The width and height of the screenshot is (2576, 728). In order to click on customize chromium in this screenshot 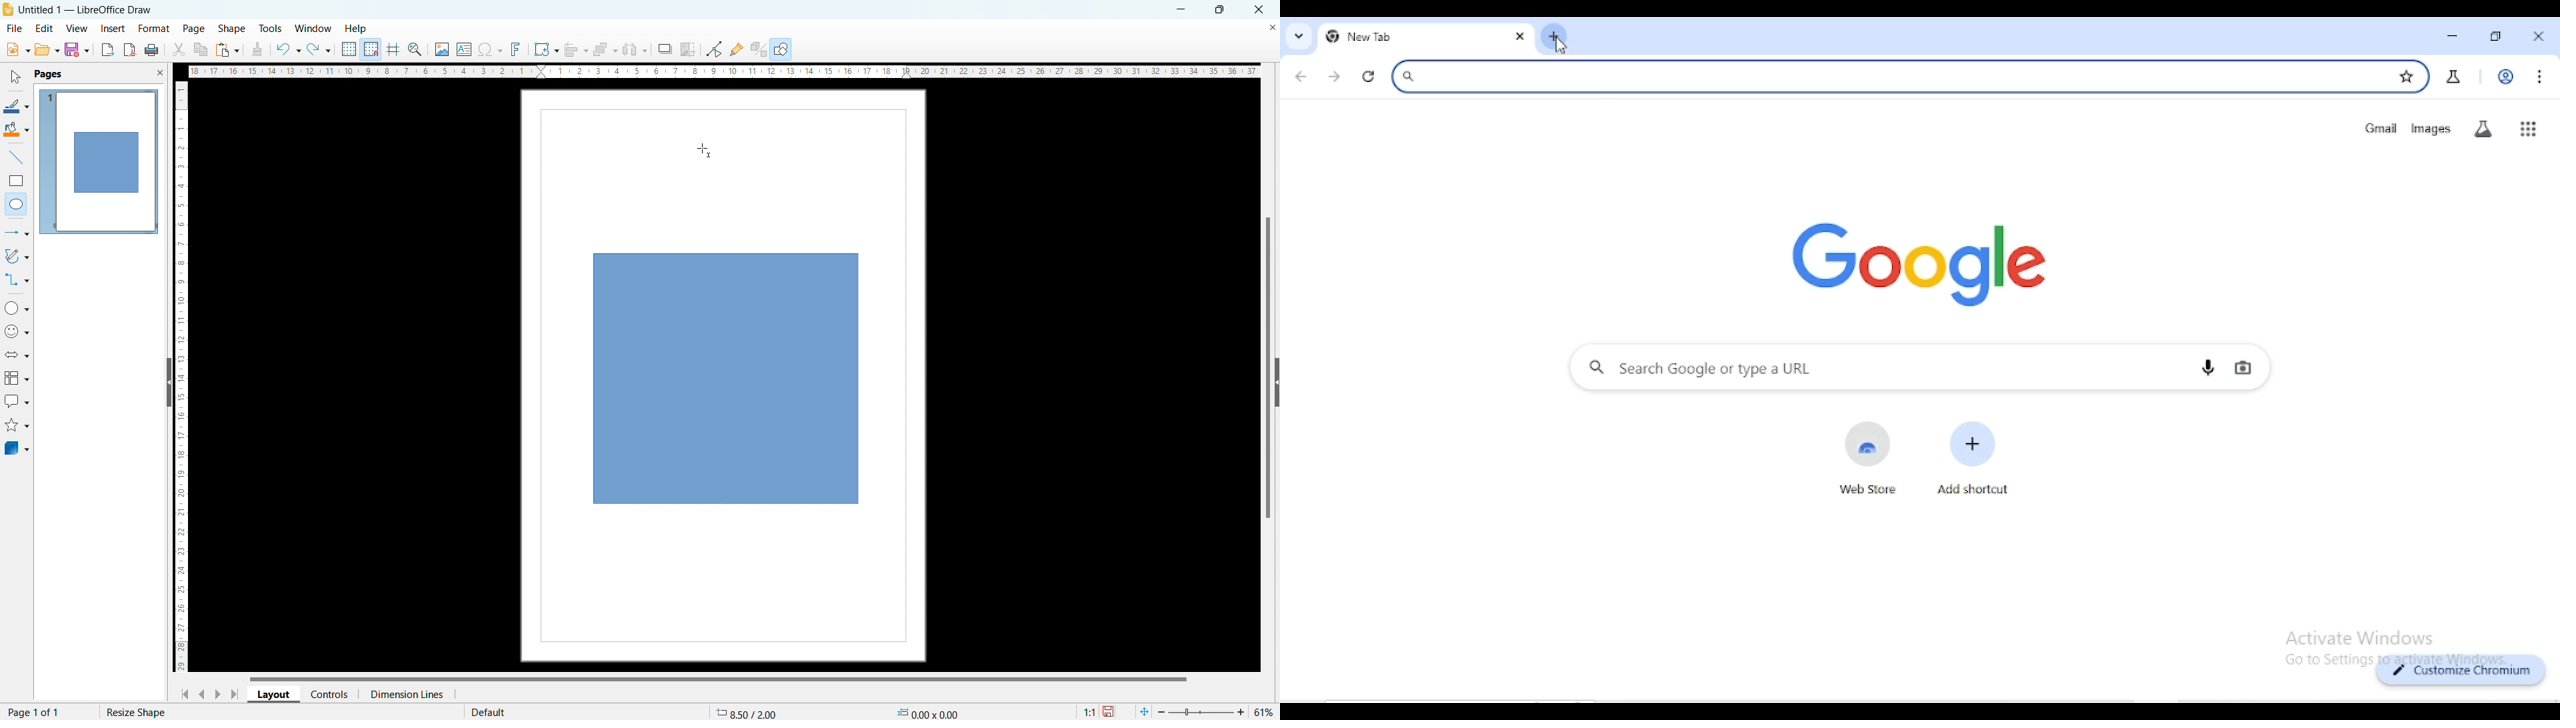, I will do `click(2462, 671)`.